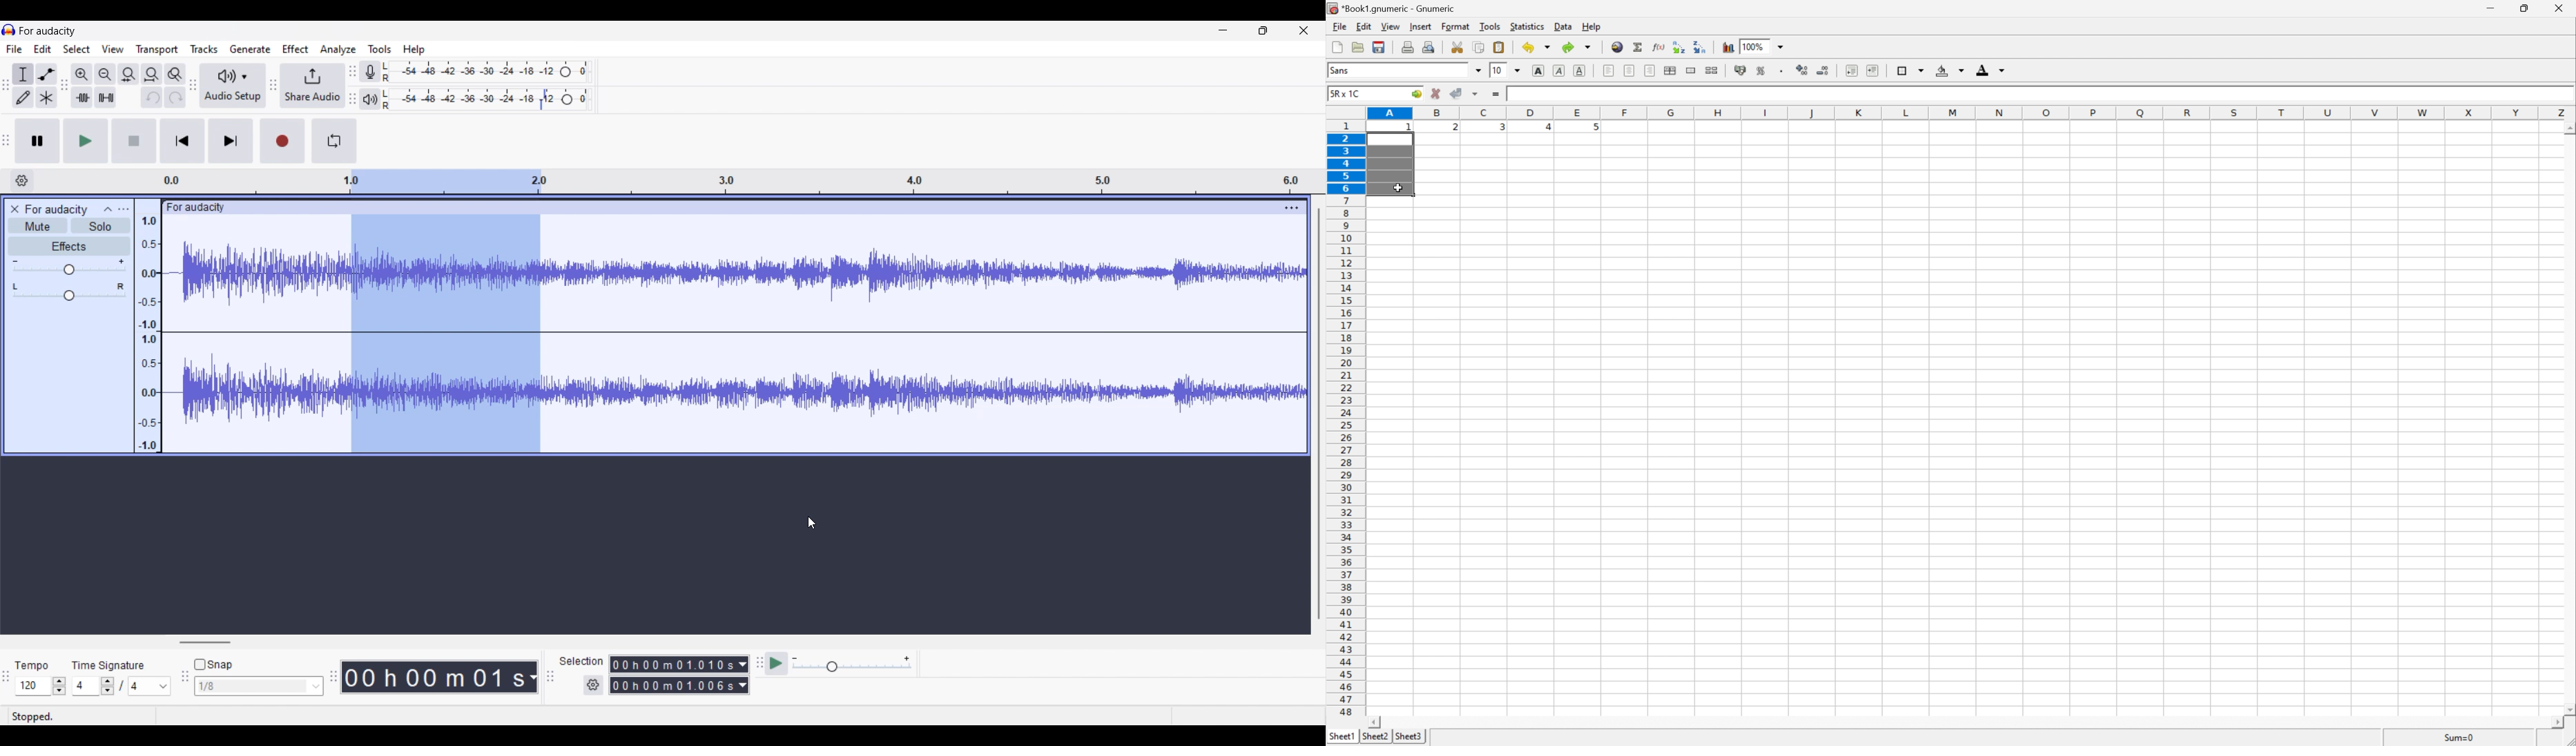 The image size is (2576, 756). Describe the element at coordinates (369, 71) in the screenshot. I see `Record meter` at that location.